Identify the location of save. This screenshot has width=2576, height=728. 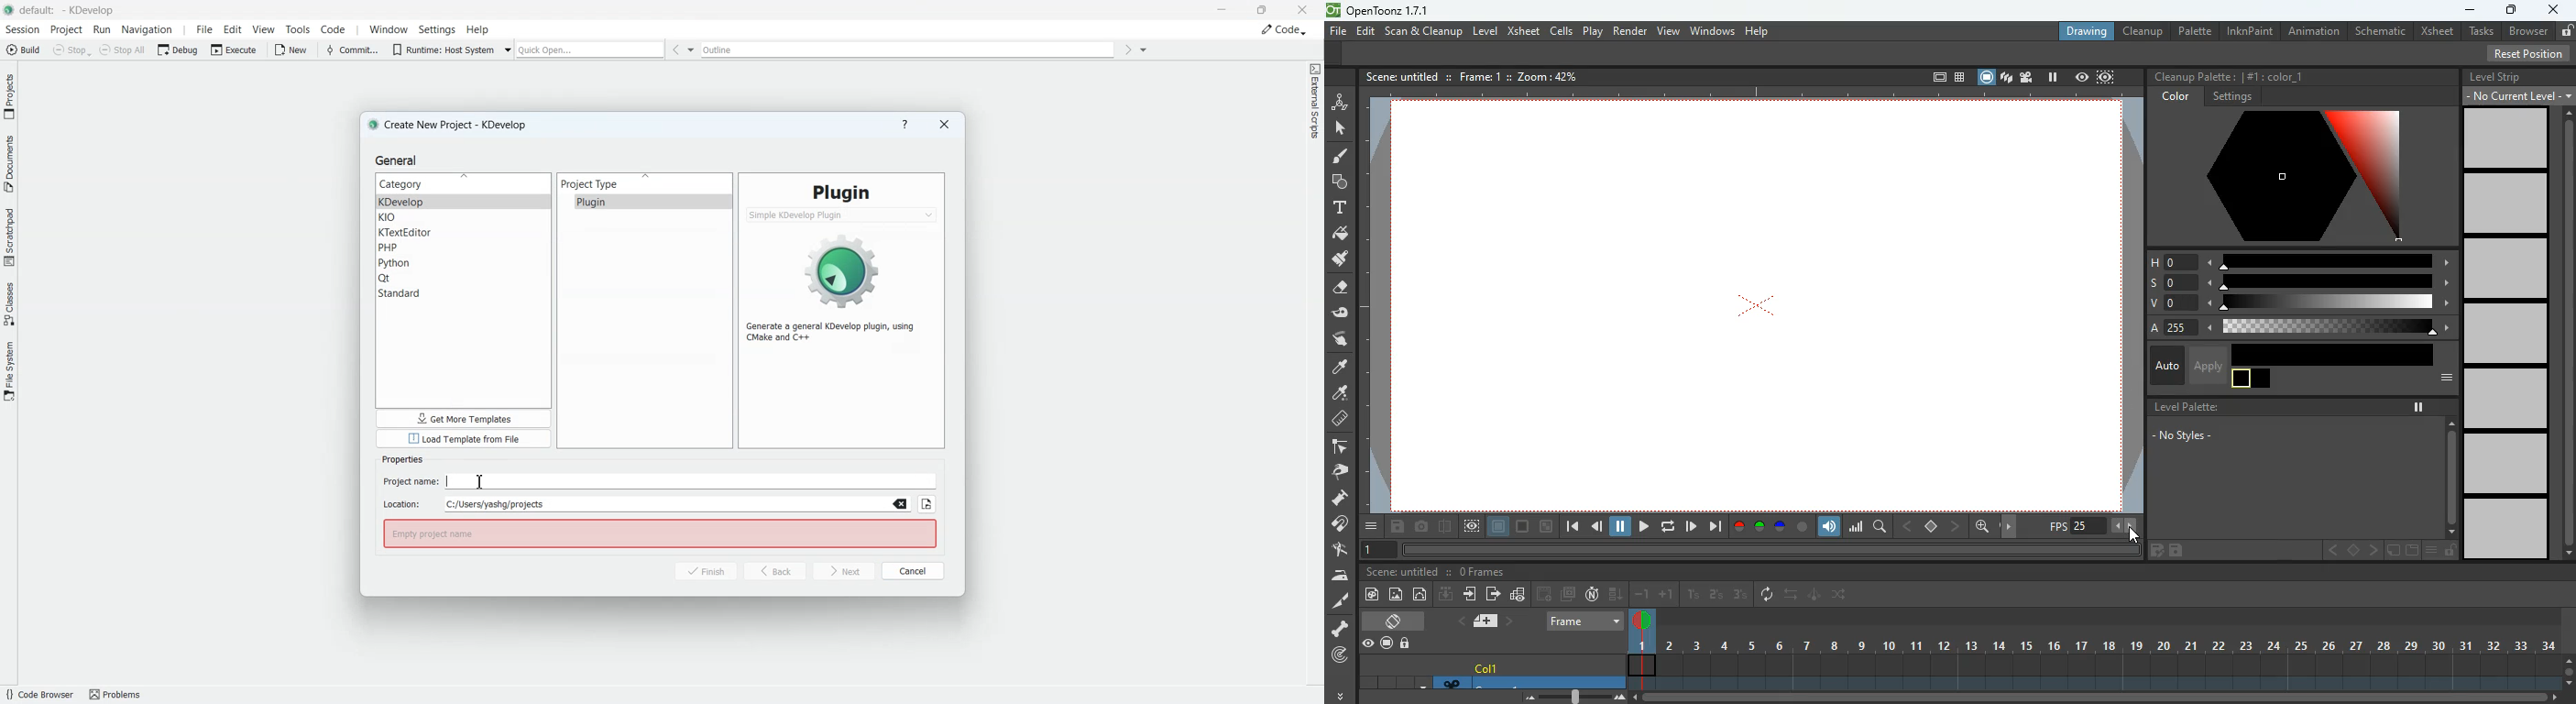
(1397, 527).